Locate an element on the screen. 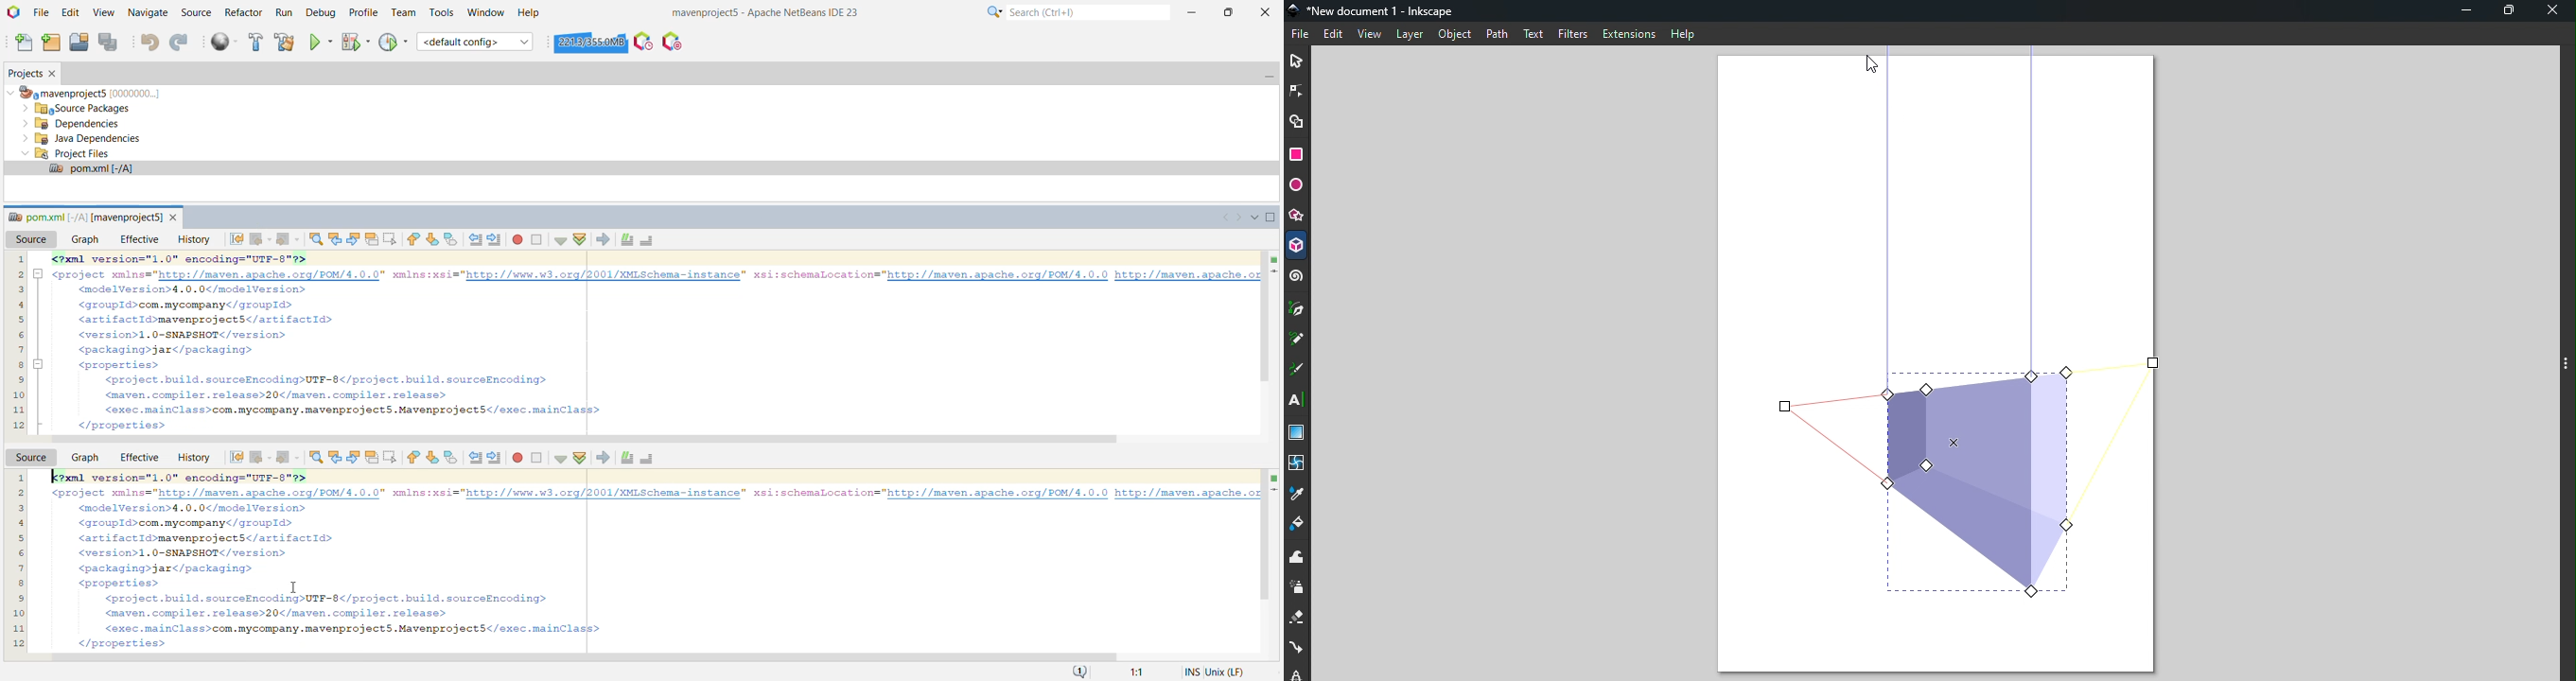 This screenshot has width=2576, height=700. Help is located at coordinates (1684, 34).